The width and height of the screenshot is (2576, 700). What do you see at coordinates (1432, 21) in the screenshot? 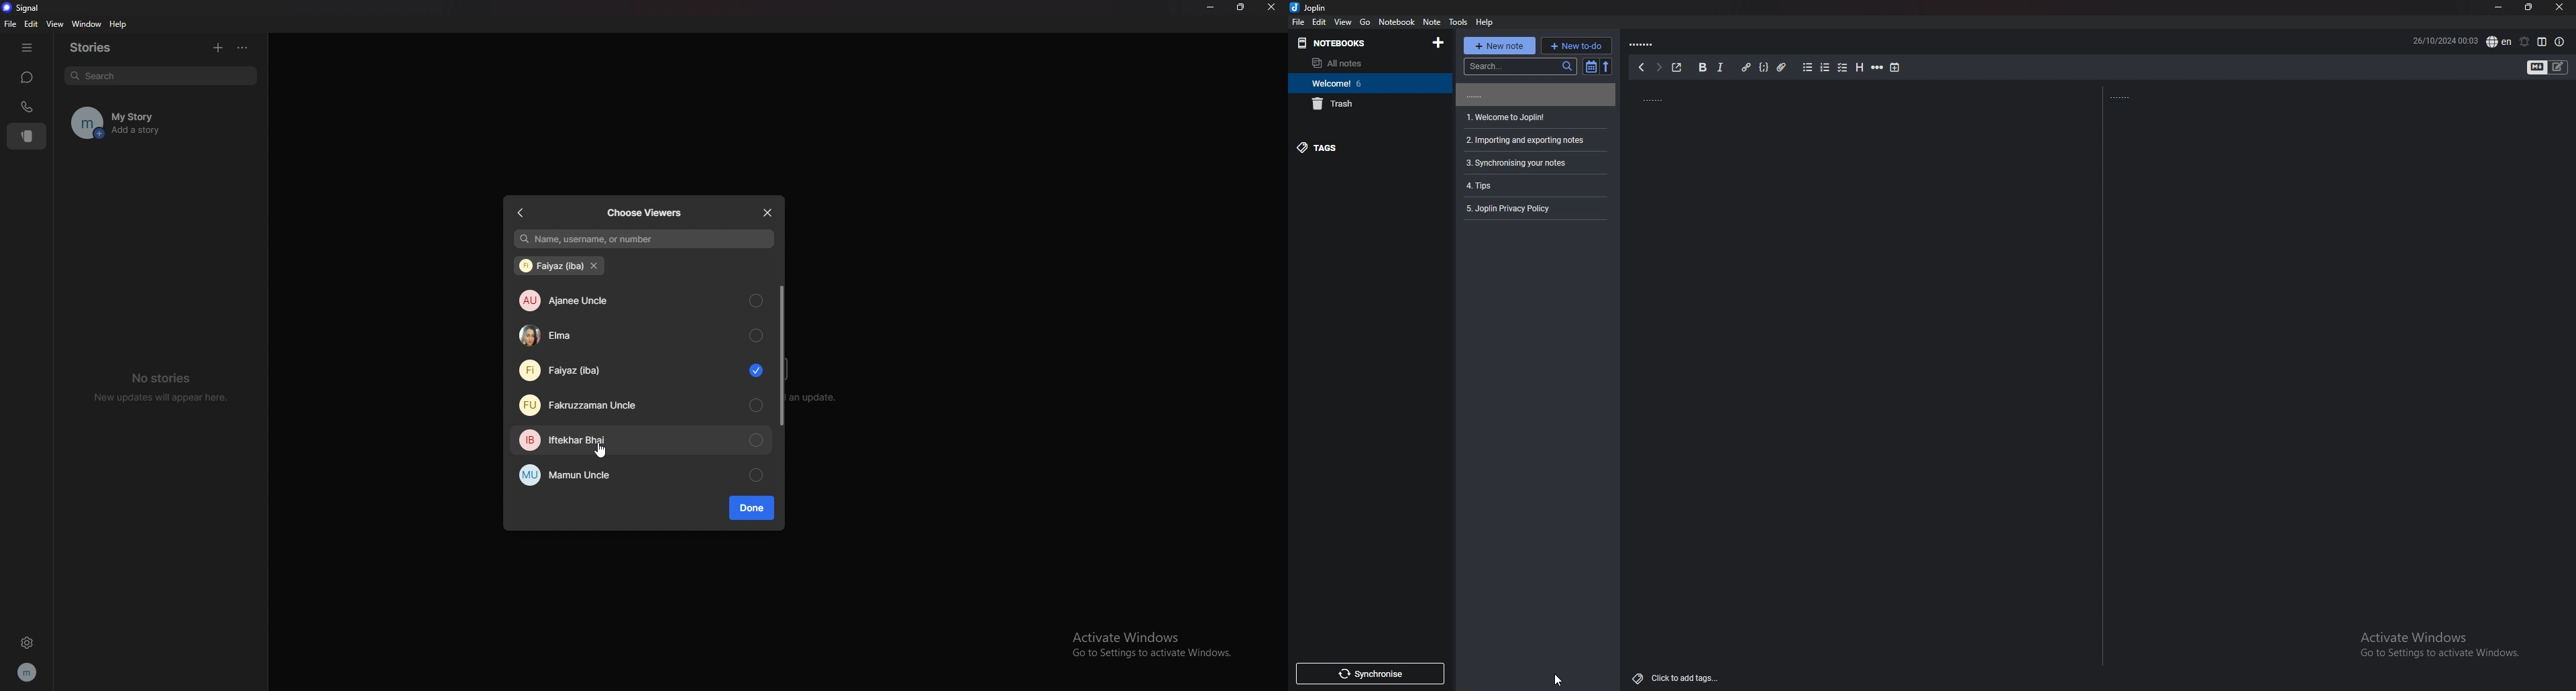
I see `note` at bounding box center [1432, 21].